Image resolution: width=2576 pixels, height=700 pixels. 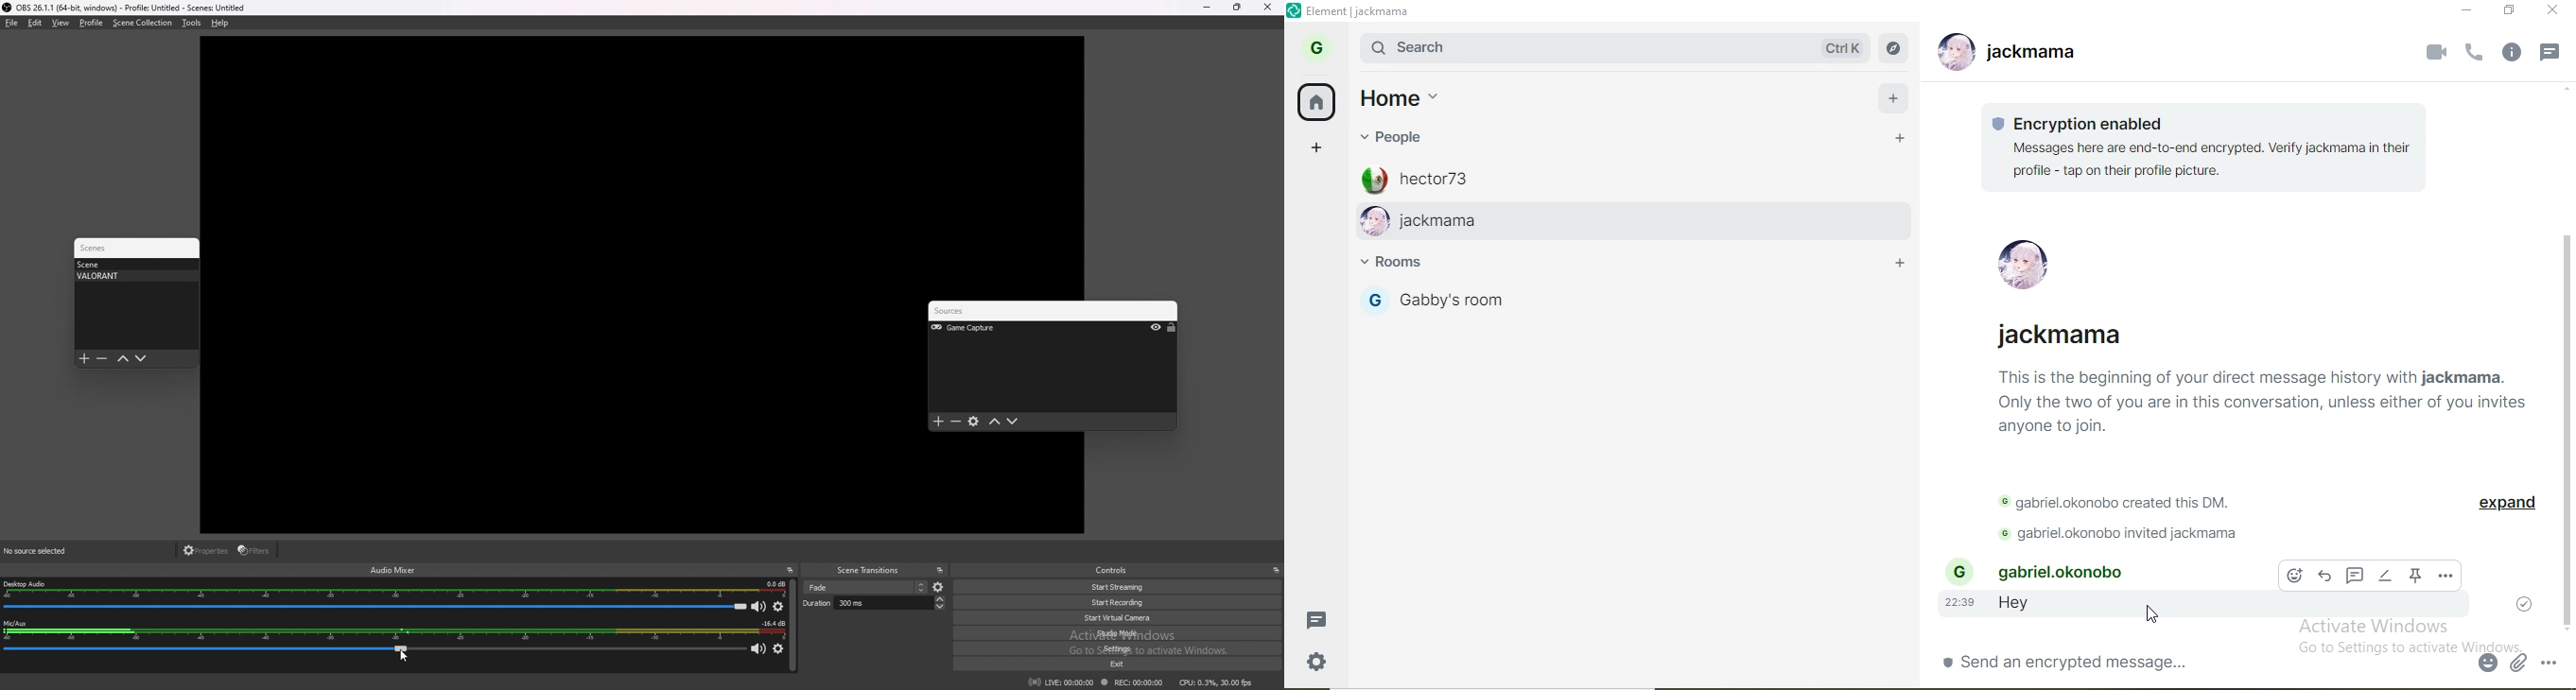 What do you see at coordinates (393, 631) in the screenshot?
I see `mic/aux` at bounding box center [393, 631].